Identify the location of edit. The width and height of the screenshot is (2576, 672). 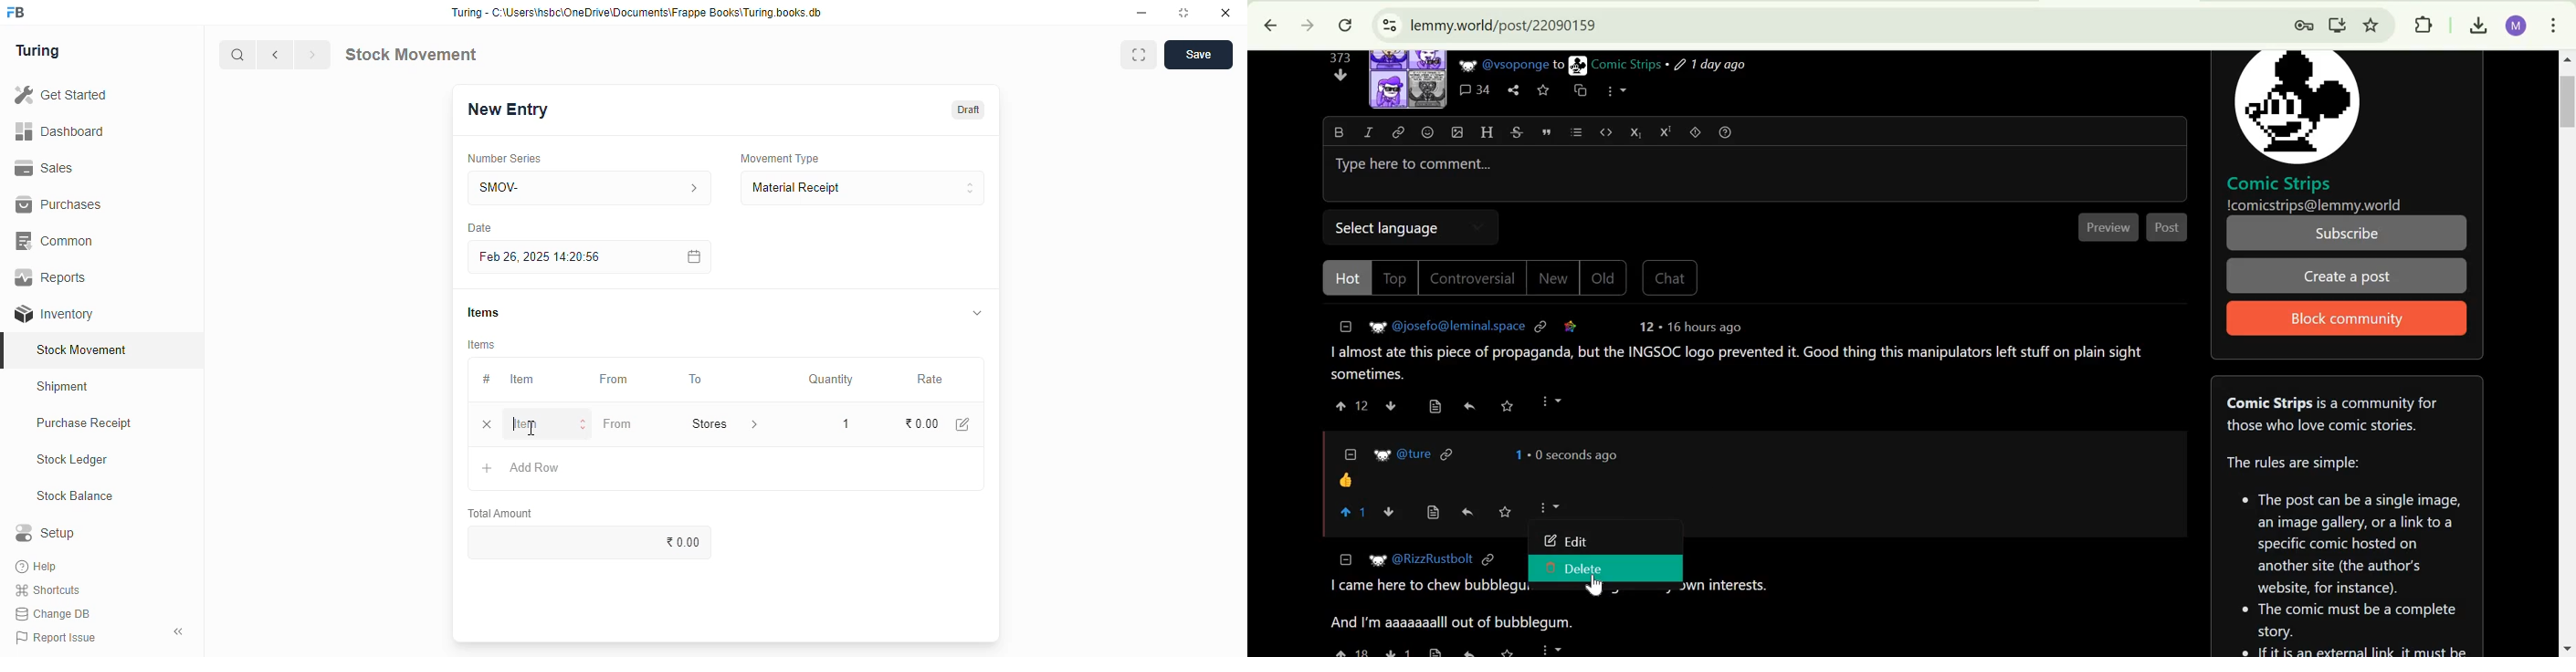
(963, 424).